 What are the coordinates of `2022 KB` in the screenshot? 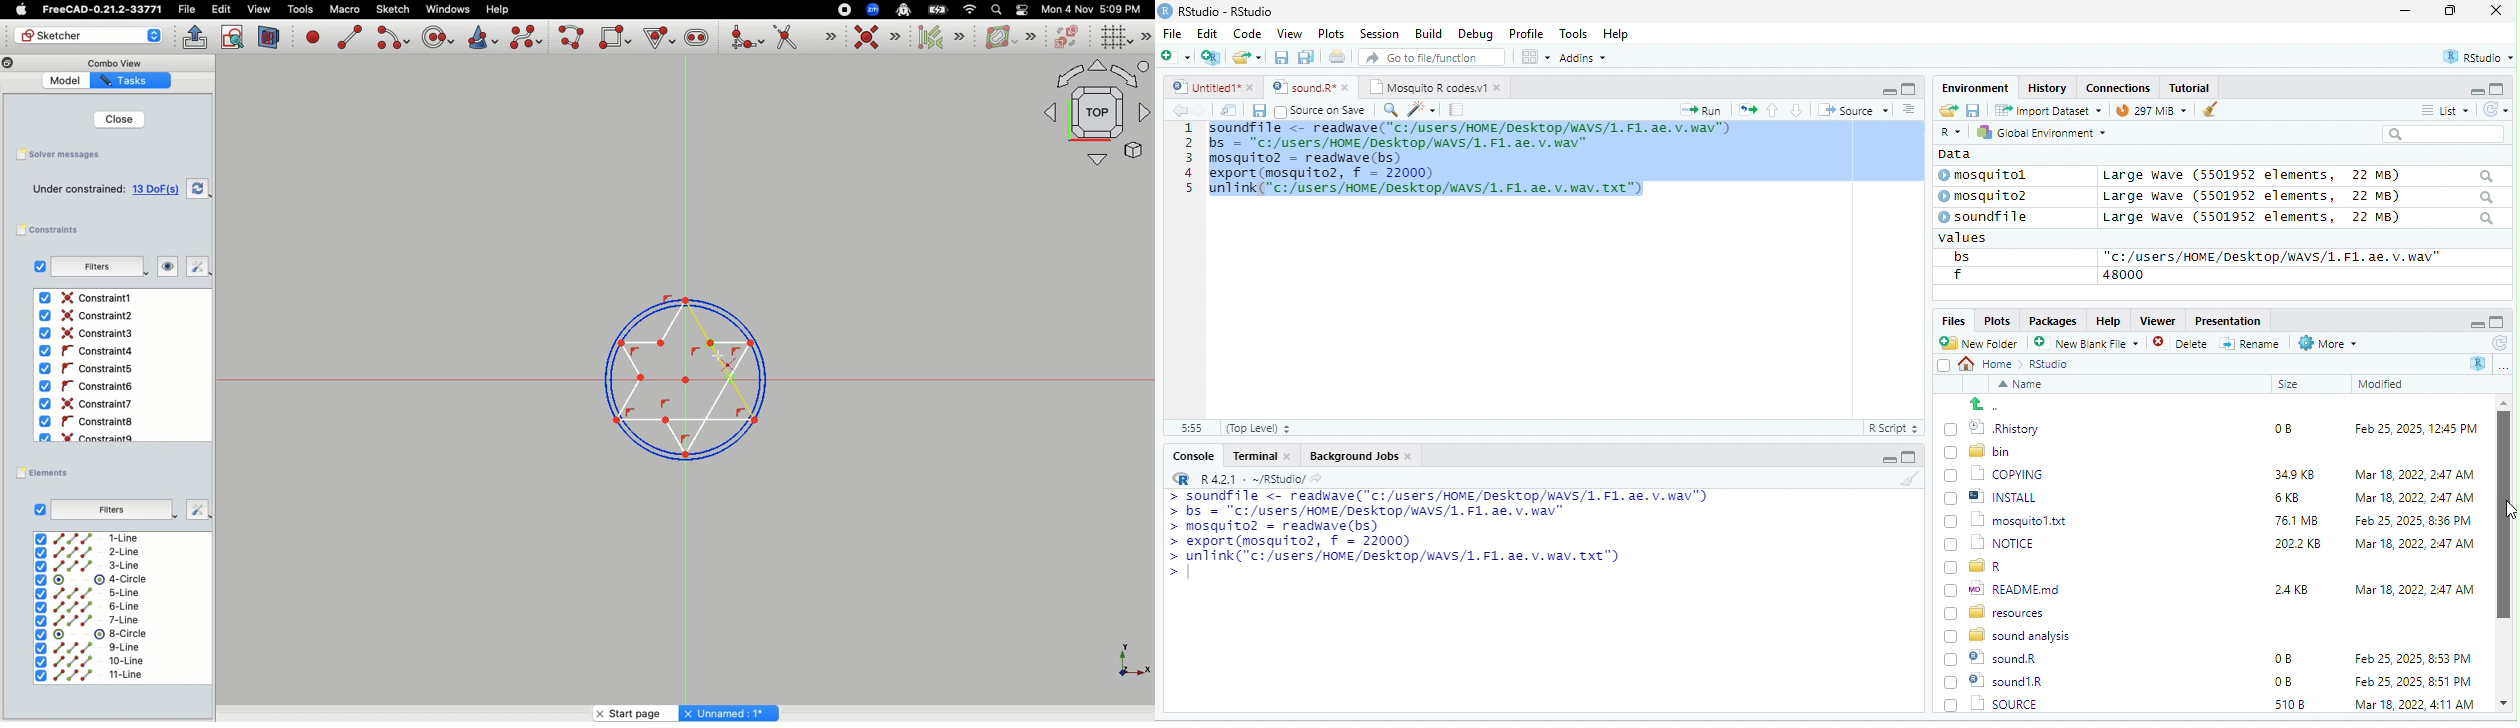 It's located at (2299, 545).